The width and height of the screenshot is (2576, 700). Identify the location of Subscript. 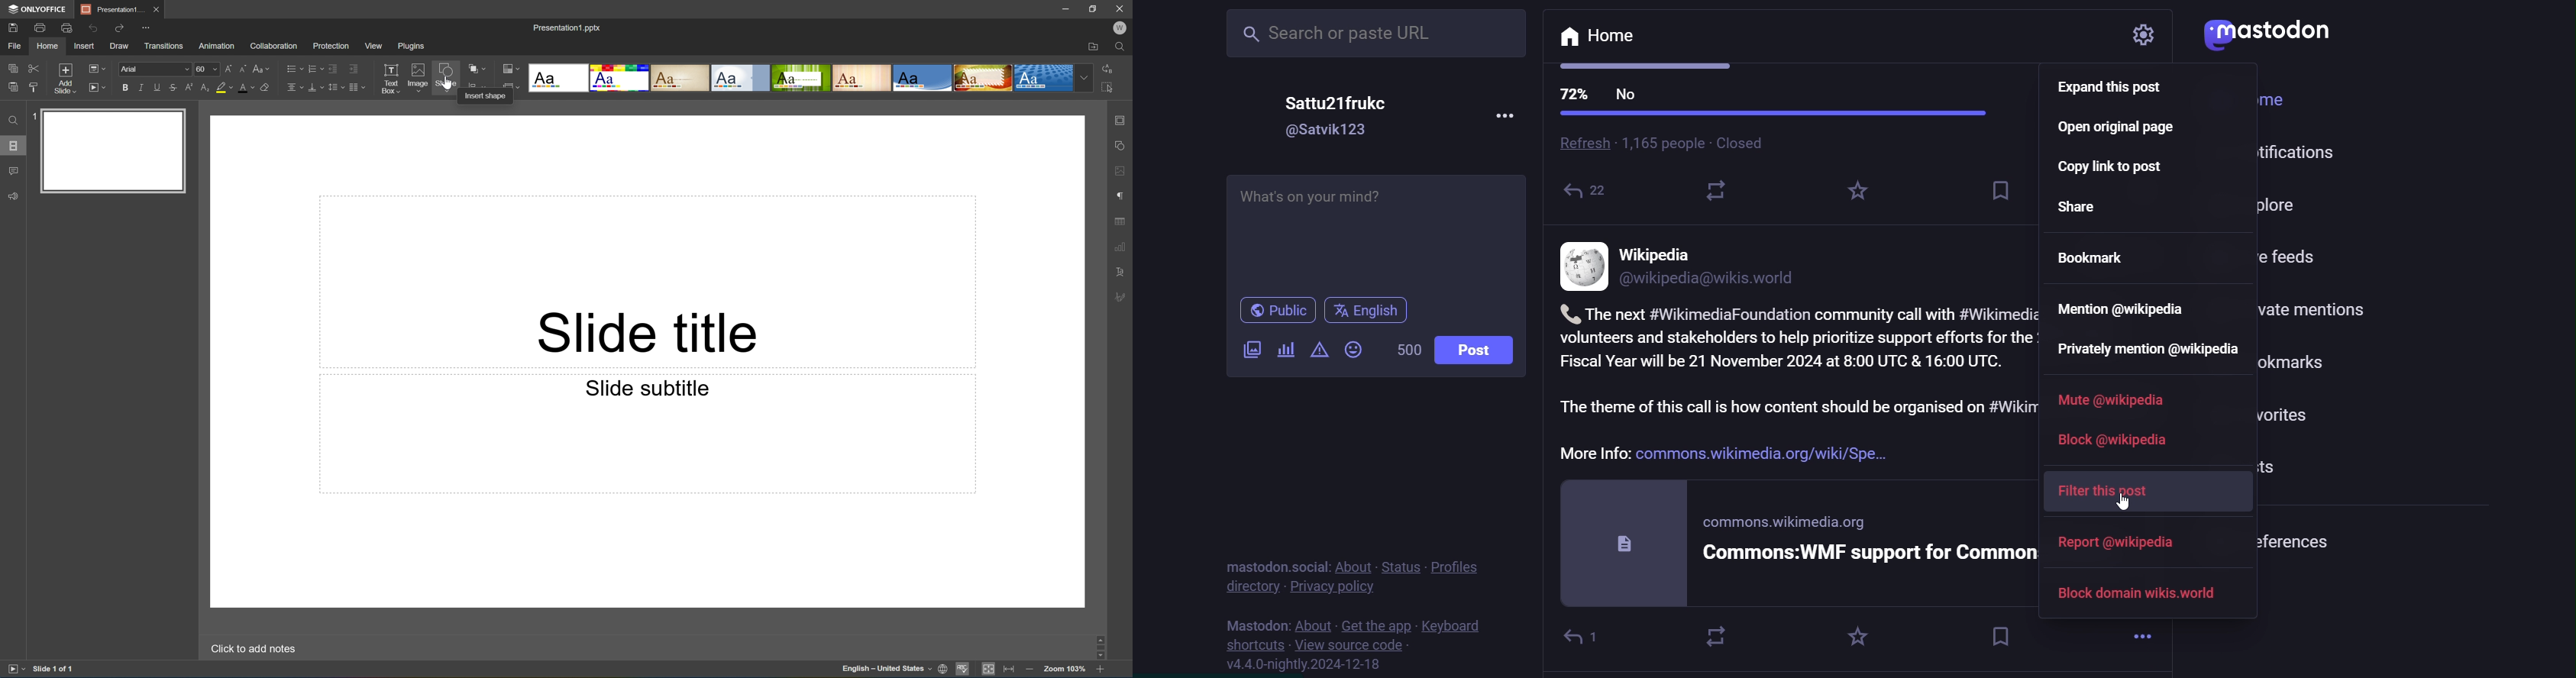
(202, 88).